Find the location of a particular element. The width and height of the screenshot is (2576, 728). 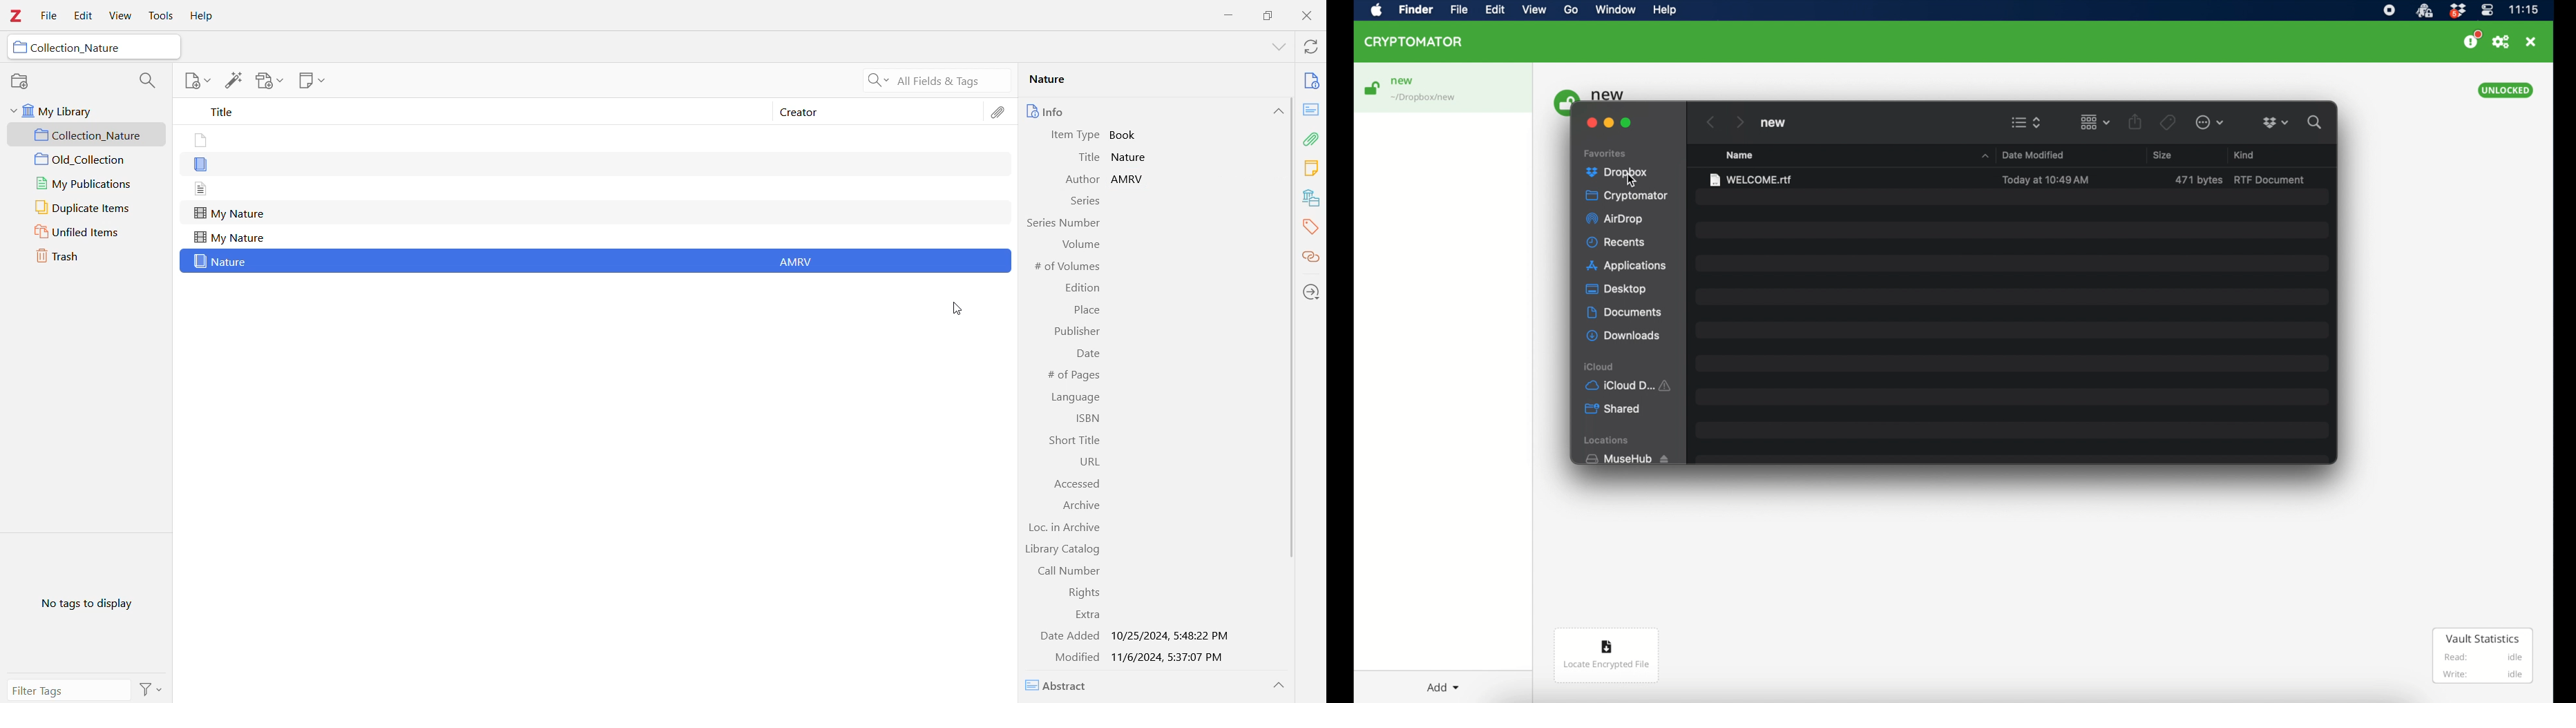

name dropdown is located at coordinates (1985, 156).